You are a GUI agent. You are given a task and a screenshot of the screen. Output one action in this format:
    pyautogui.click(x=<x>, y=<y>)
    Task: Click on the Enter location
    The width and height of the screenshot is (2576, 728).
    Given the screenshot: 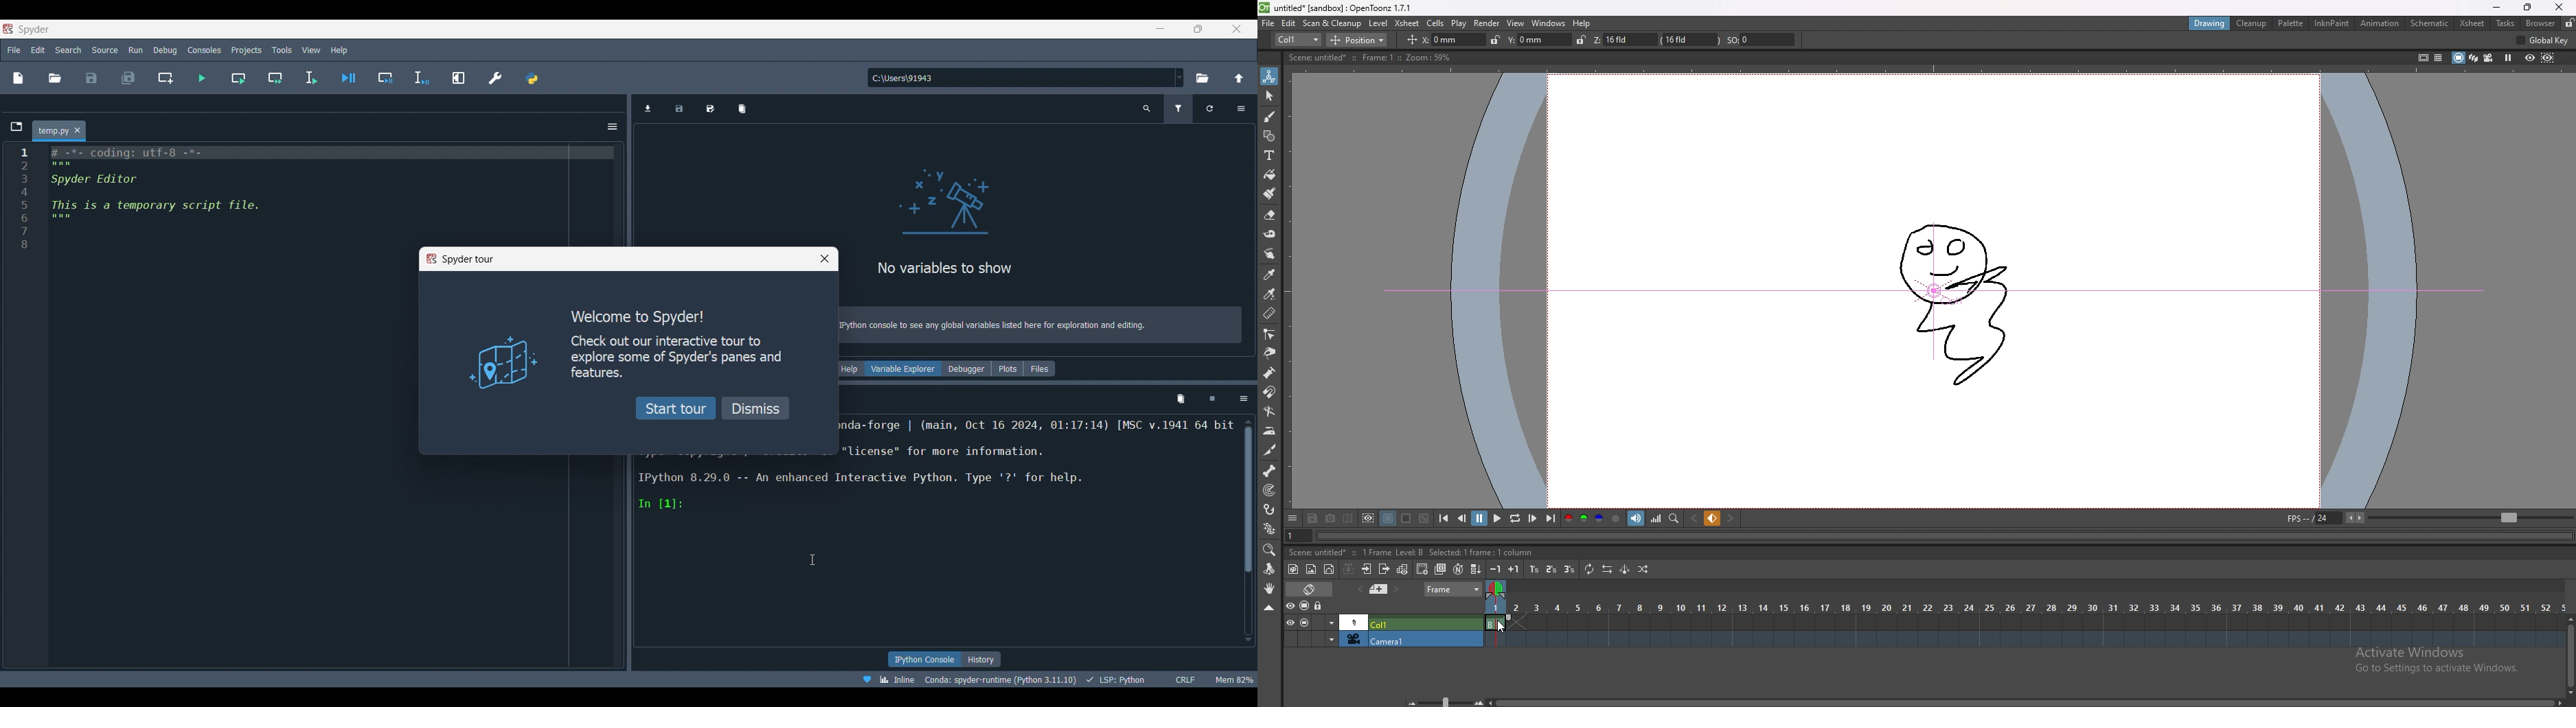 What is the action you would take?
    pyautogui.click(x=1021, y=78)
    